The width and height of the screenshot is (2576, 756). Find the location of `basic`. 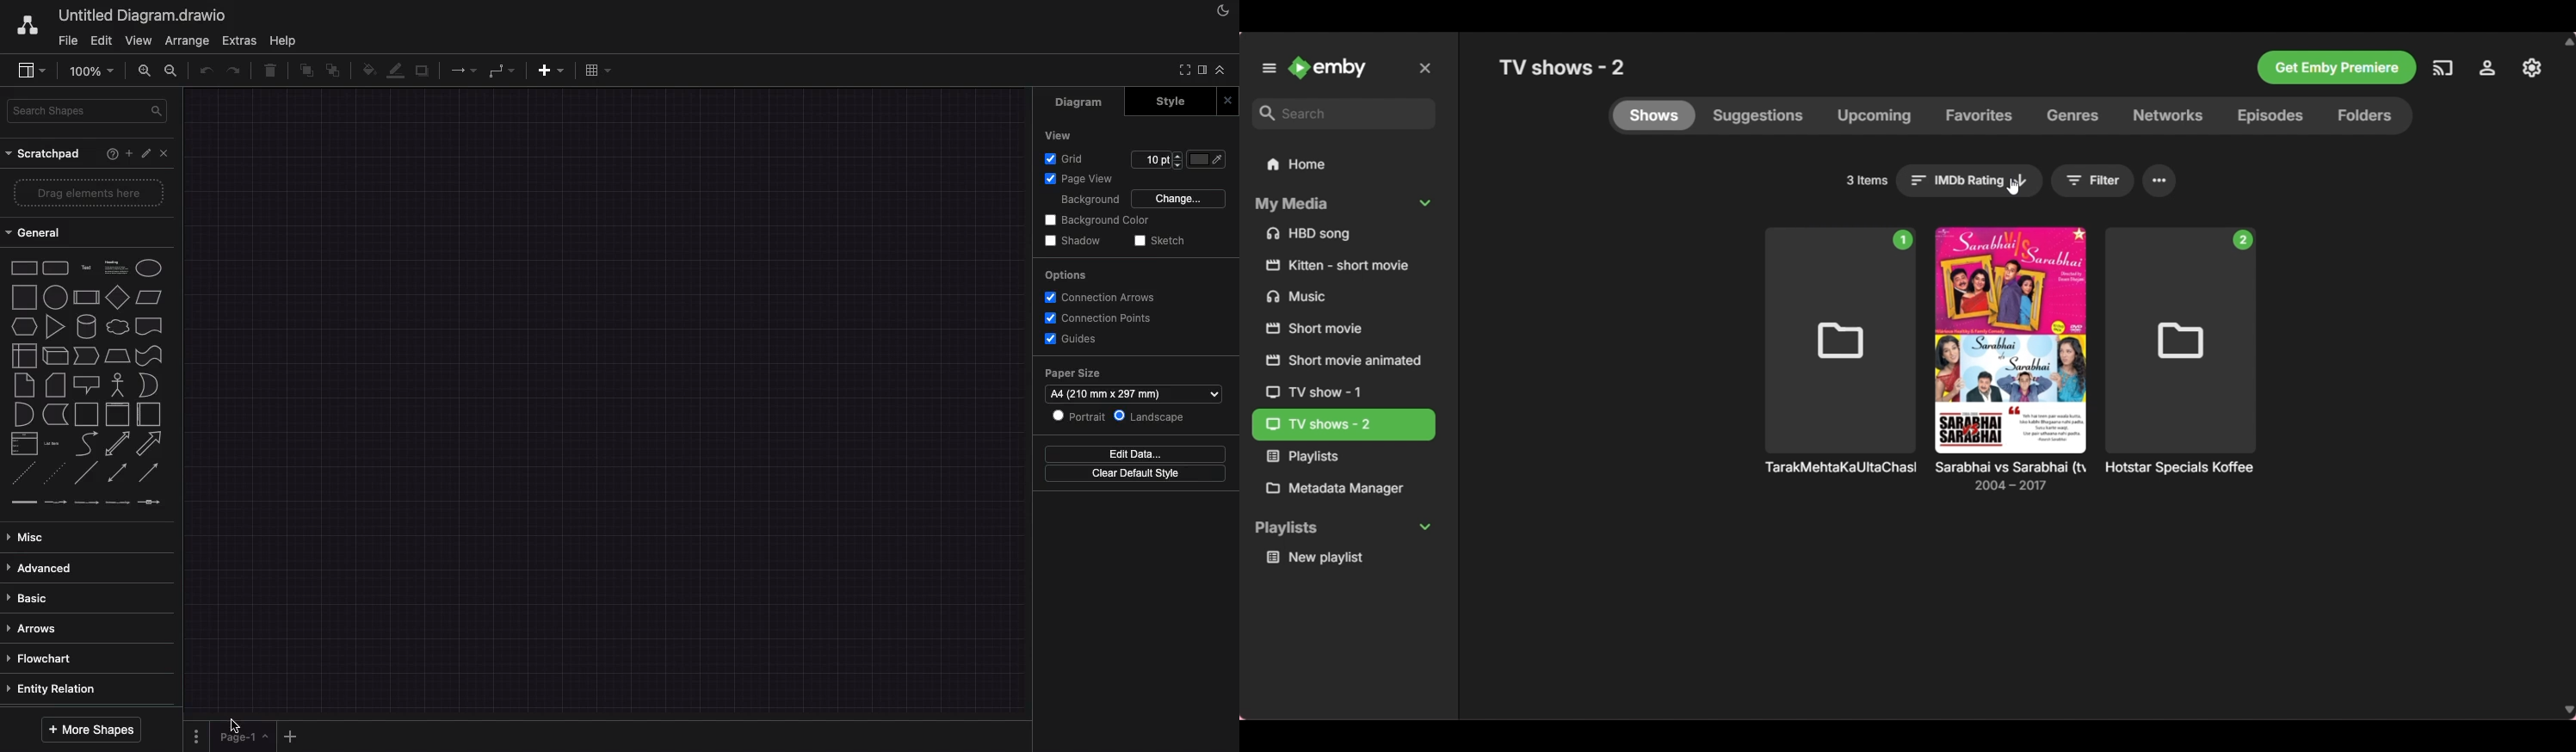

basic is located at coordinates (39, 597).